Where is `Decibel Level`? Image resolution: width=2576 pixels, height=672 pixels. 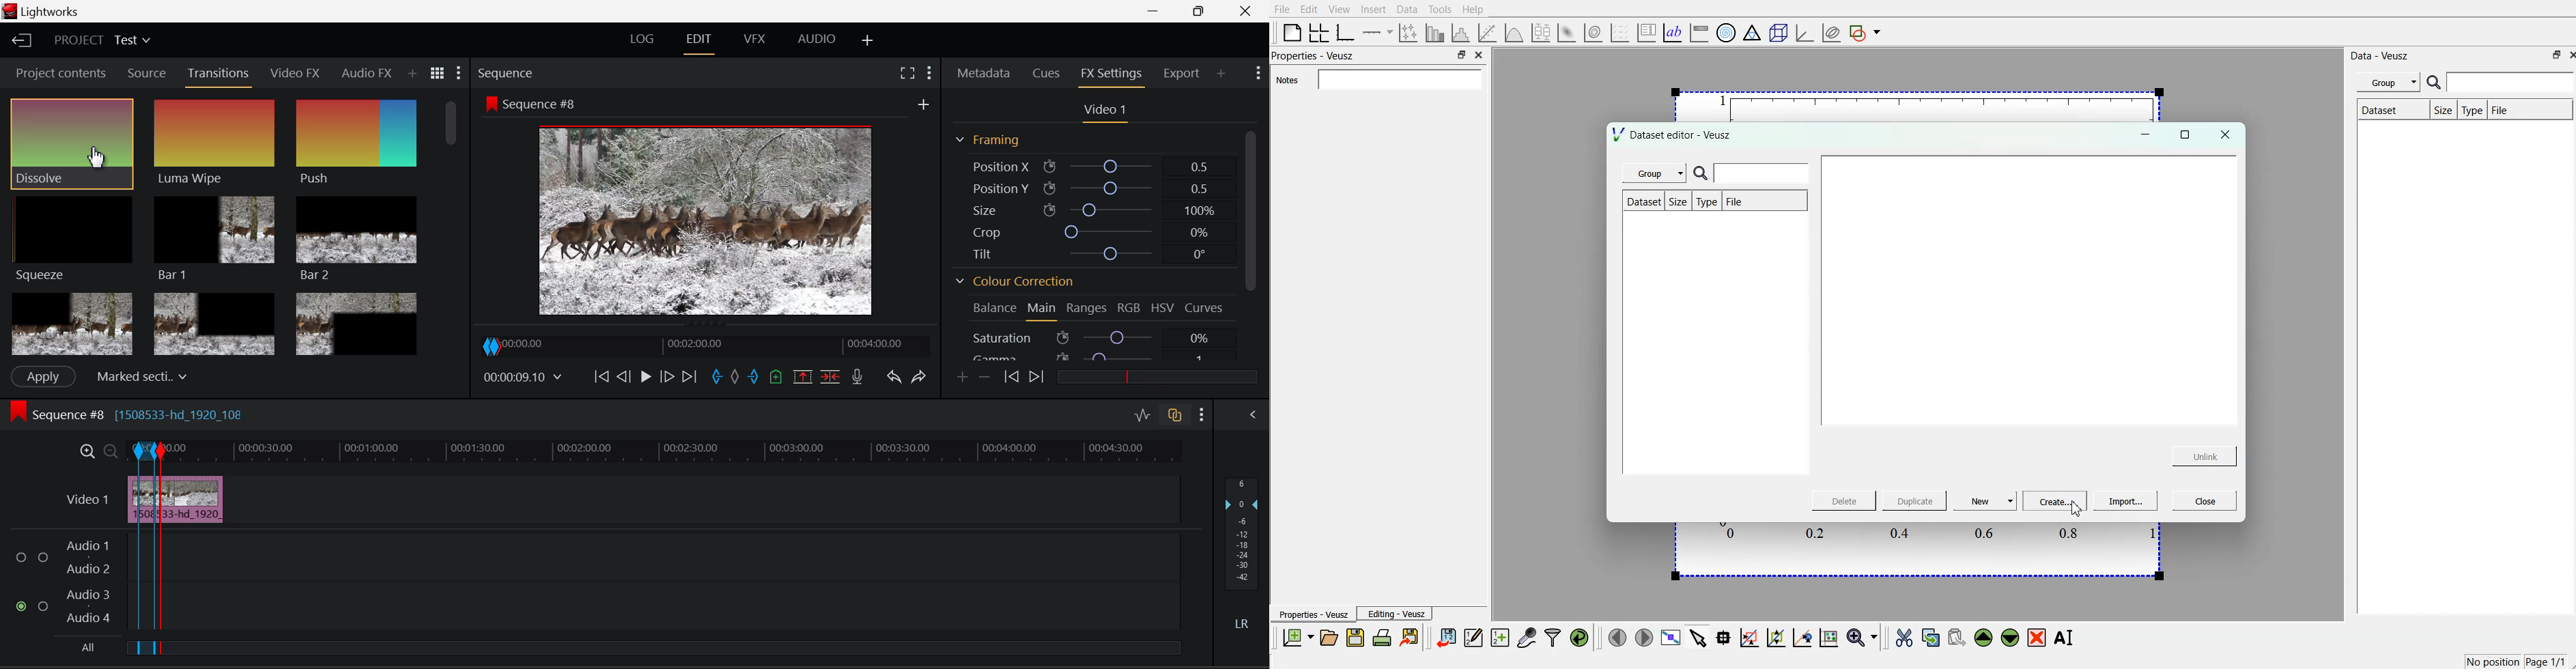
Decibel Level is located at coordinates (1244, 556).